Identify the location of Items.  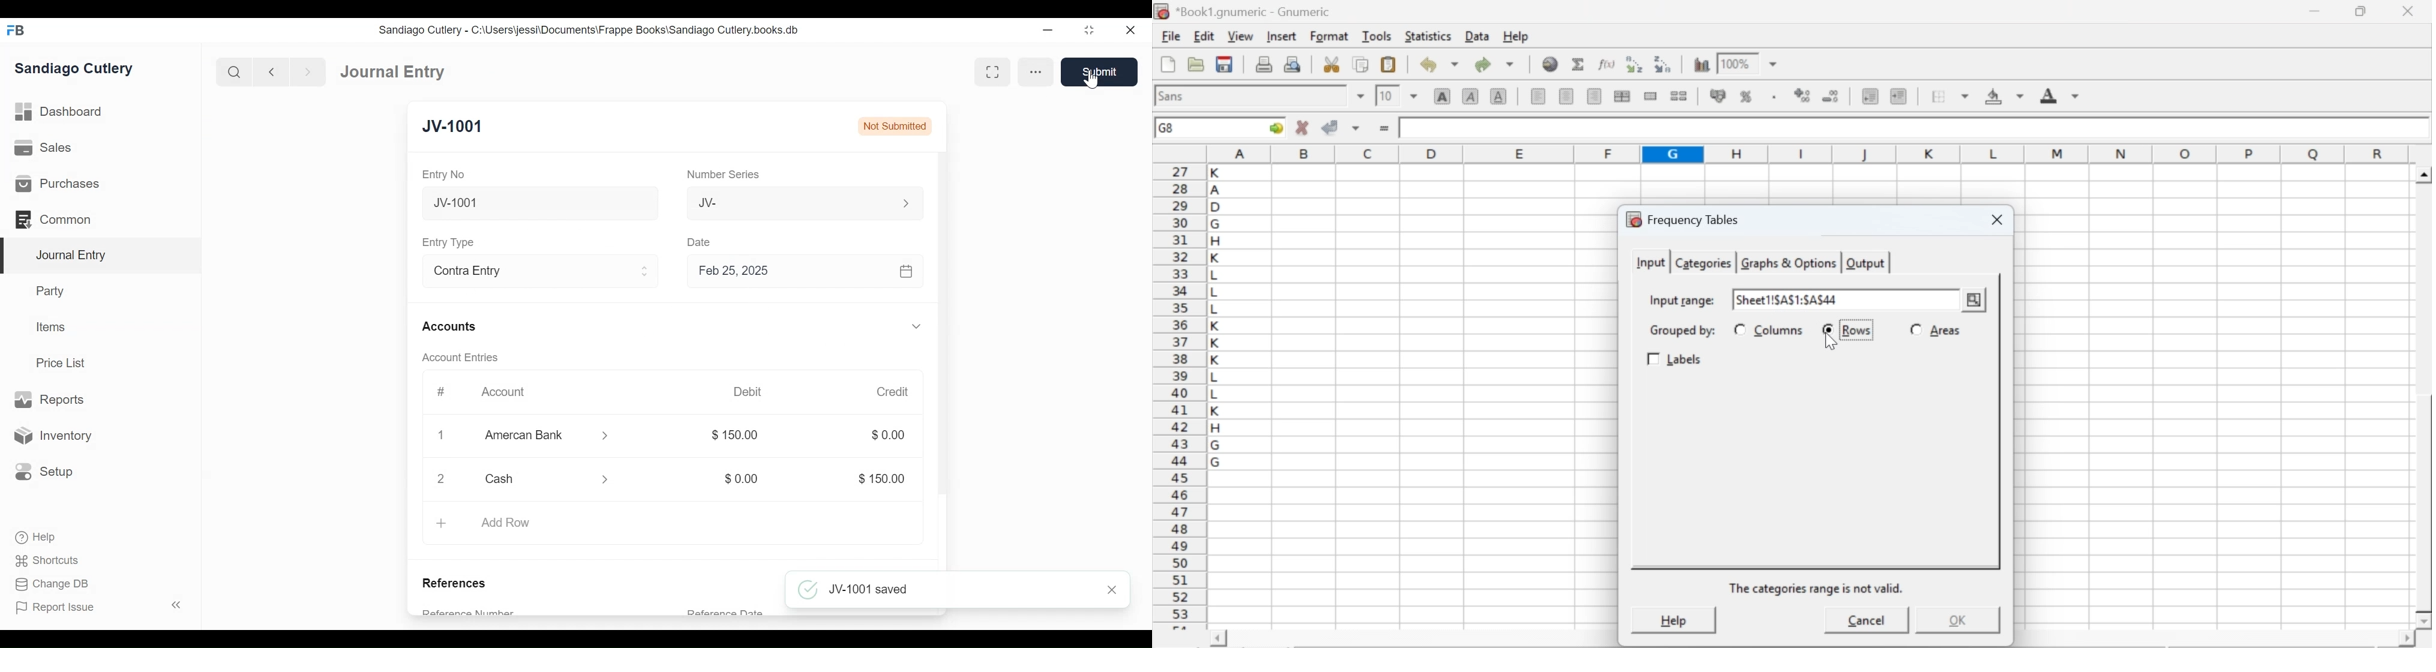
(52, 327).